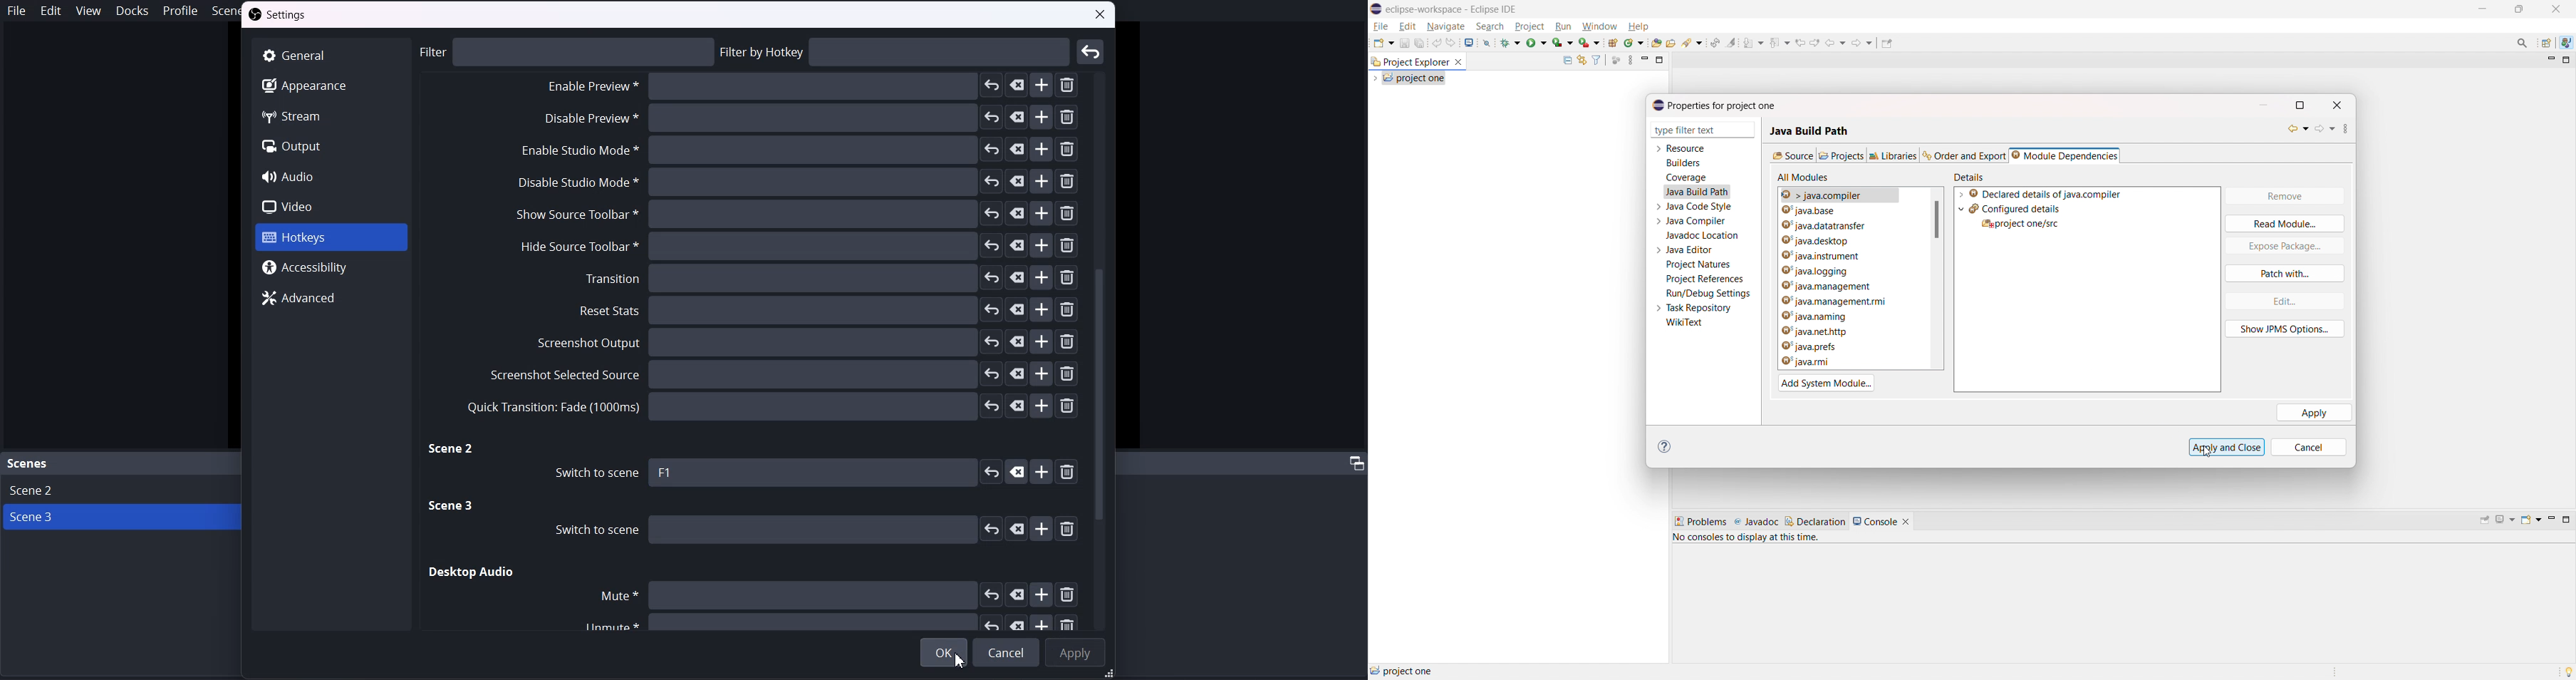 Image resolution: width=2576 pixels, height=700 pixels. What do you see at coordinates (1616, 60) in the screenshot?
I see `focus on active task ` at bounding box center [1616, 60].